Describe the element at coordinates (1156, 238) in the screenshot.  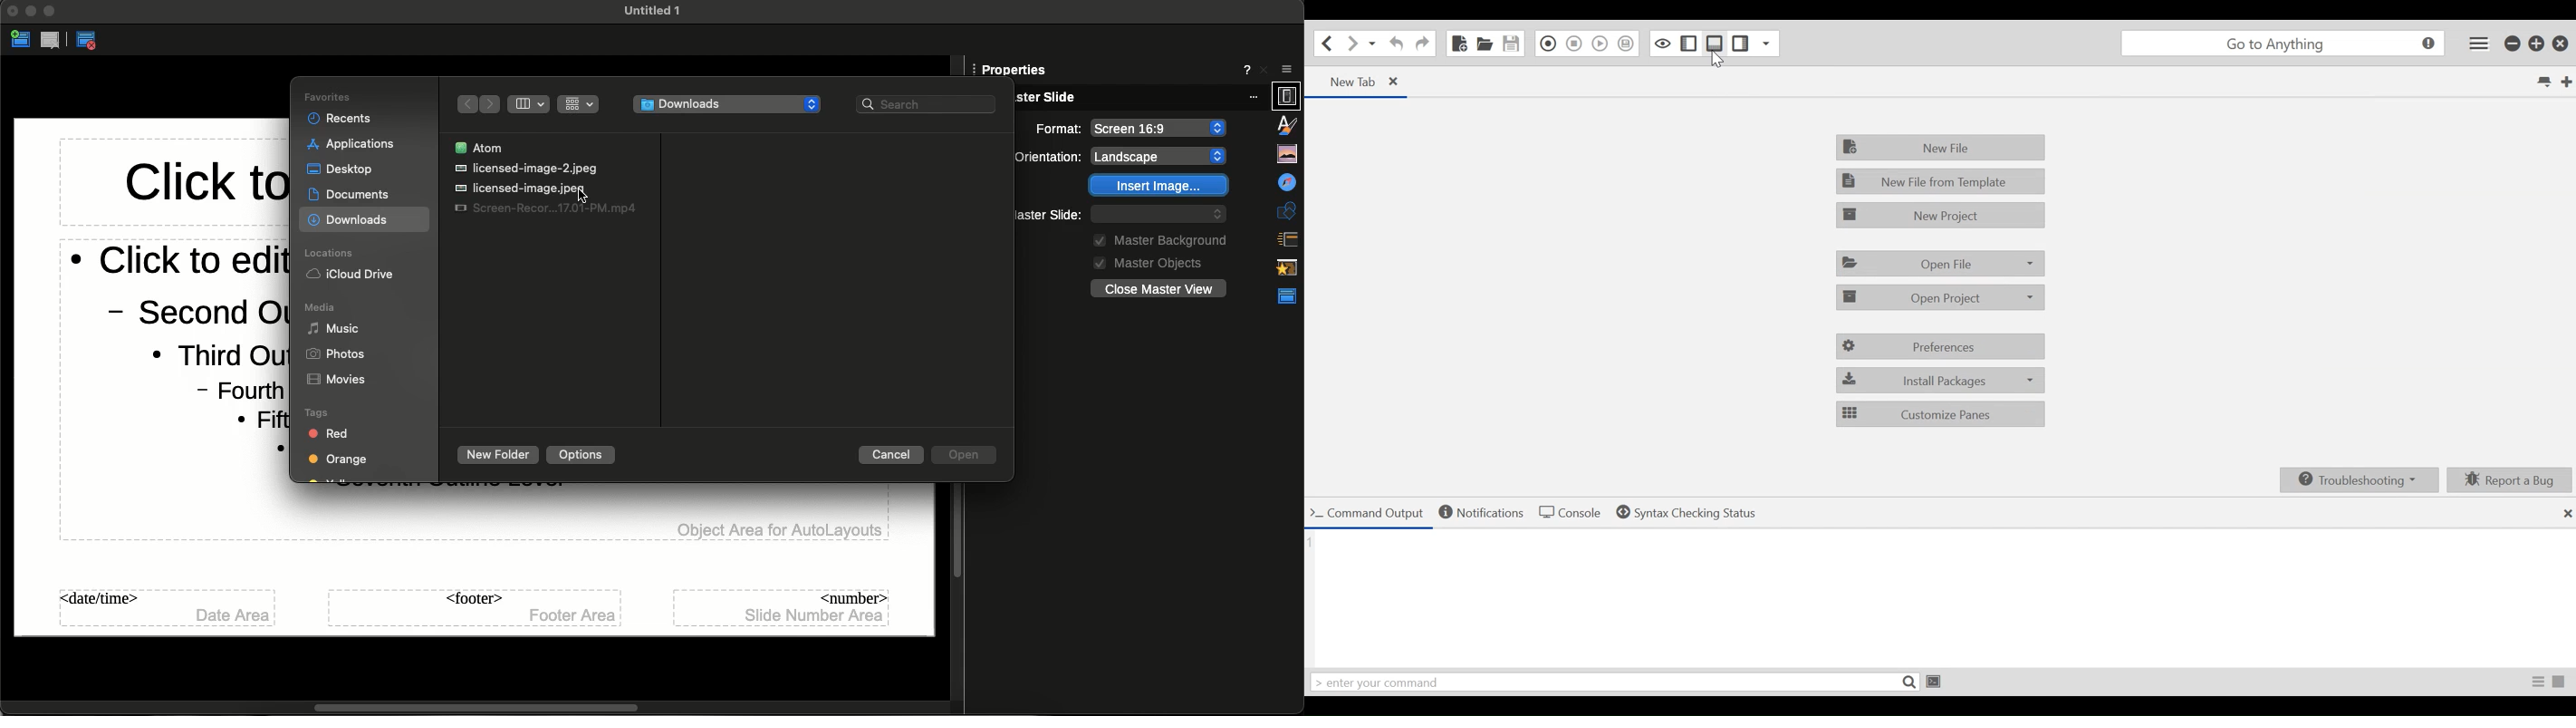
I see `Master background` at that location.